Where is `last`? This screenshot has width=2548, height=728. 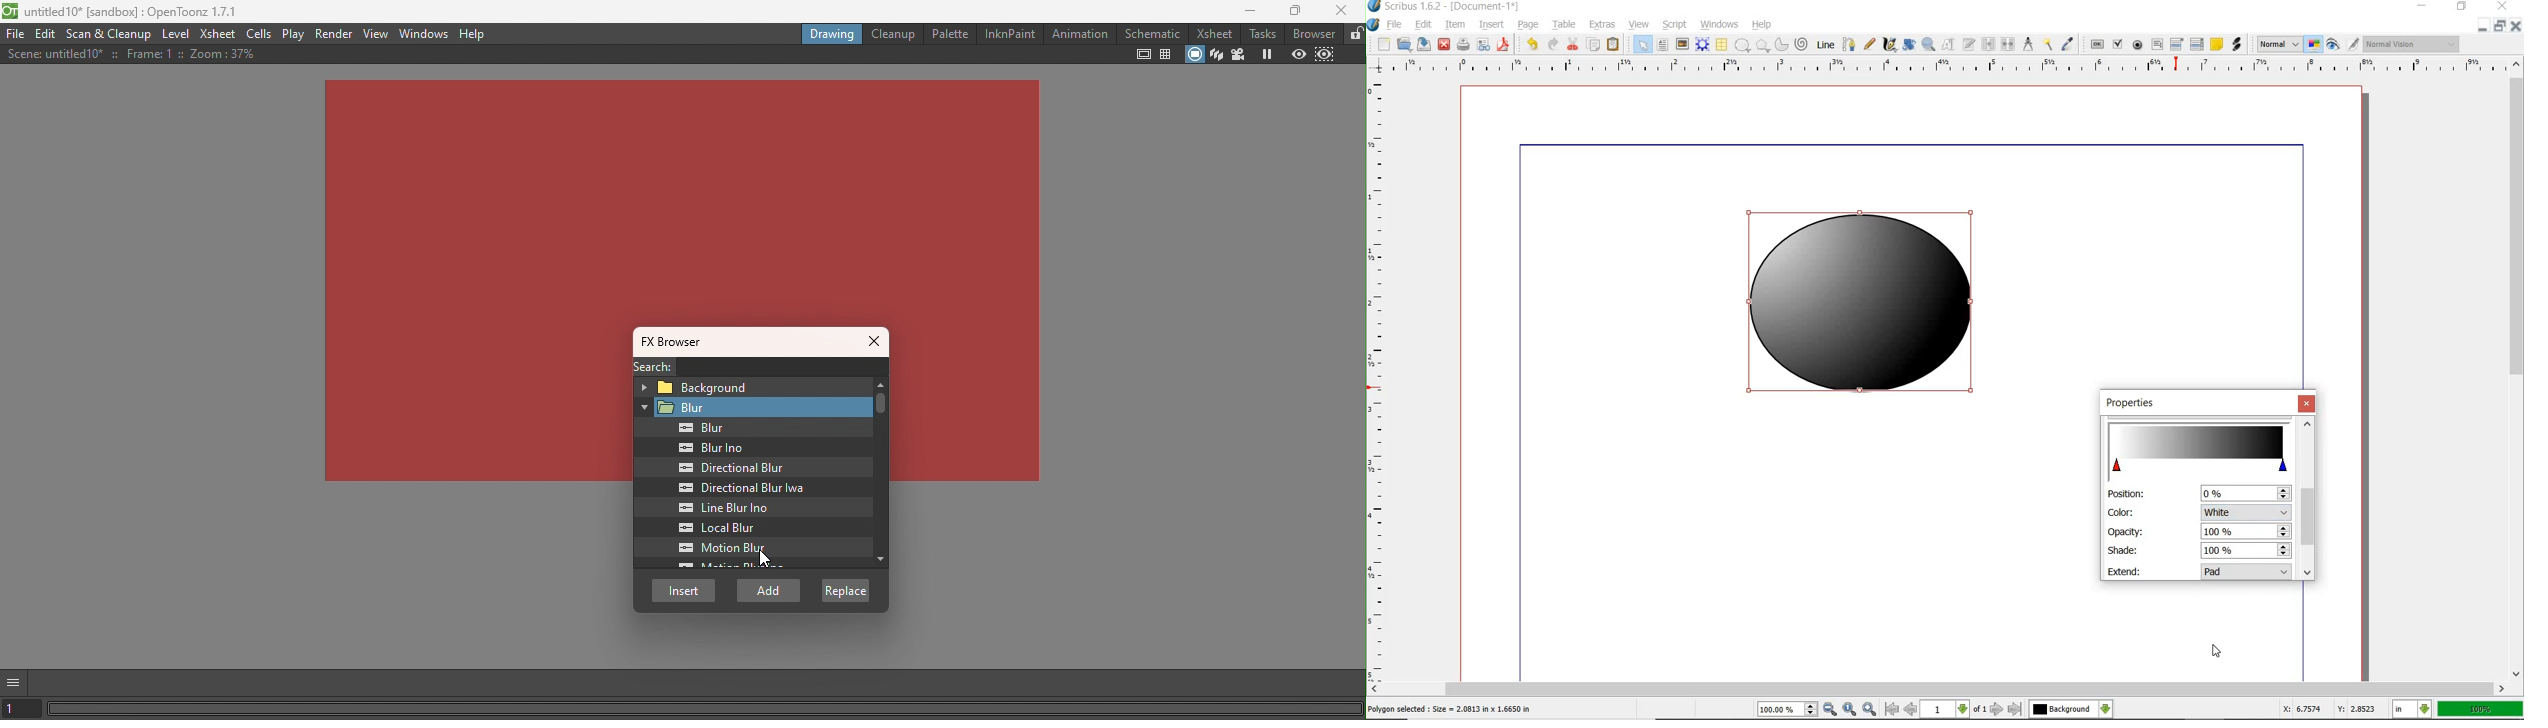 last is located at coordinates (2014, 710).